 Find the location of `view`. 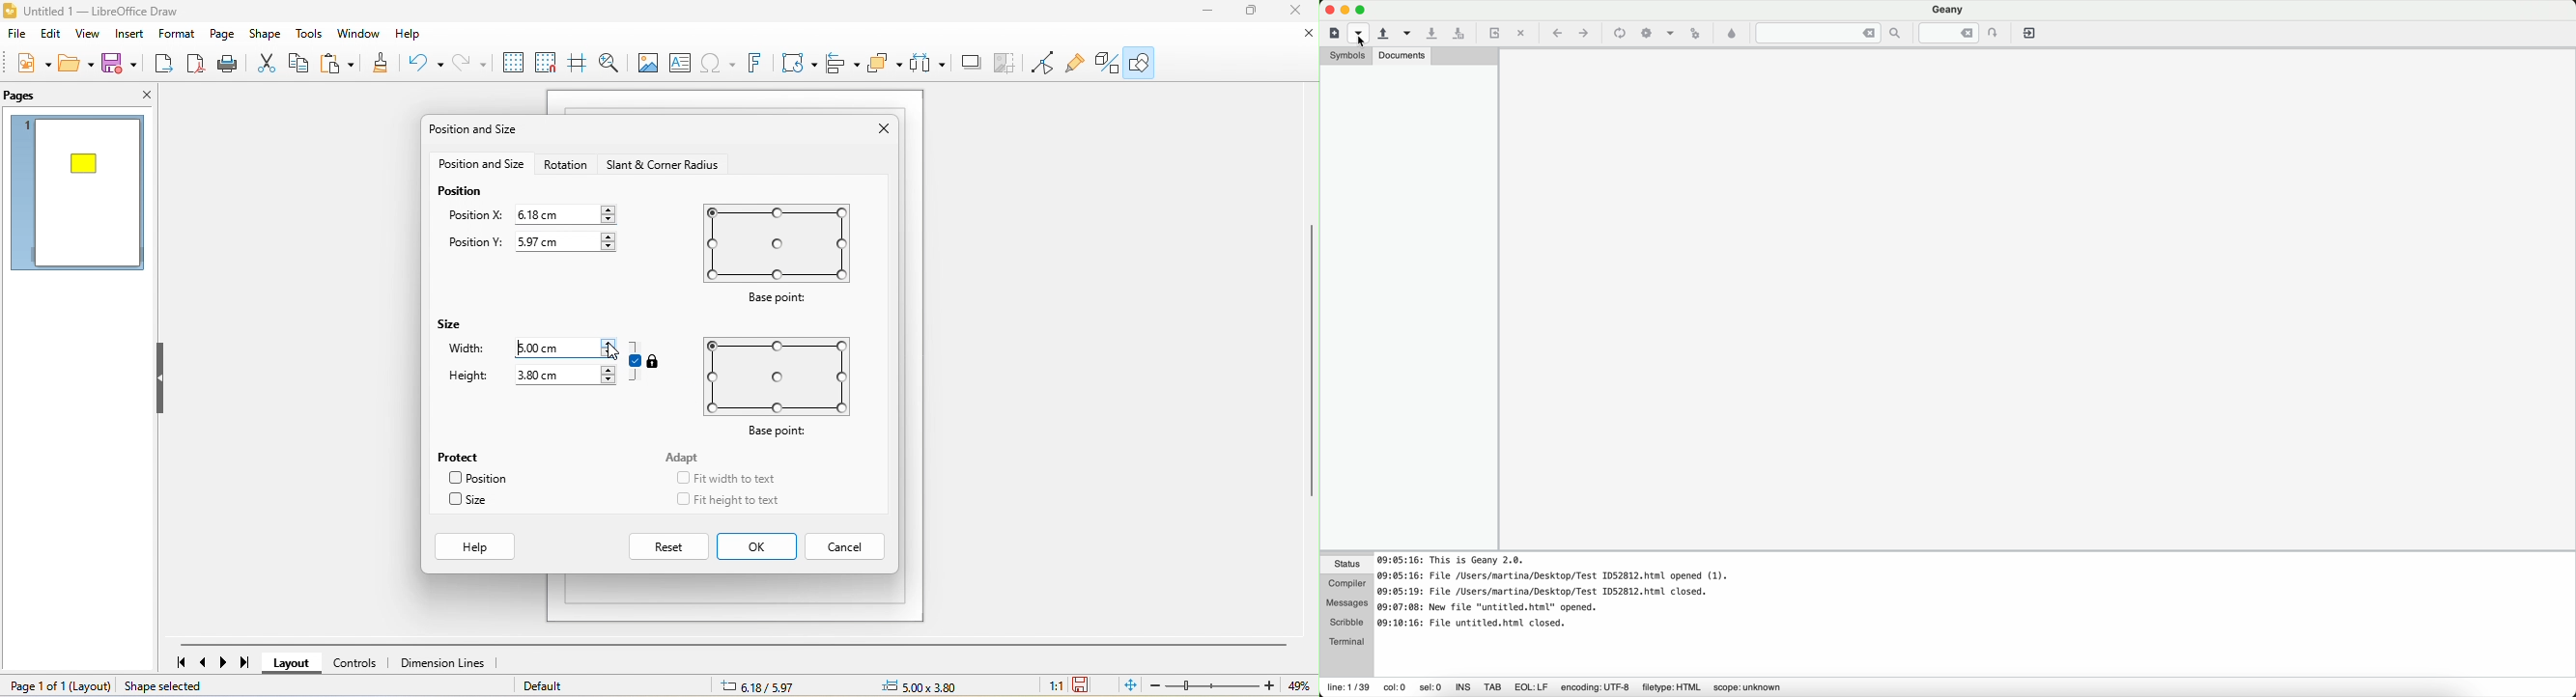

view is located at coordinates (90, 34).